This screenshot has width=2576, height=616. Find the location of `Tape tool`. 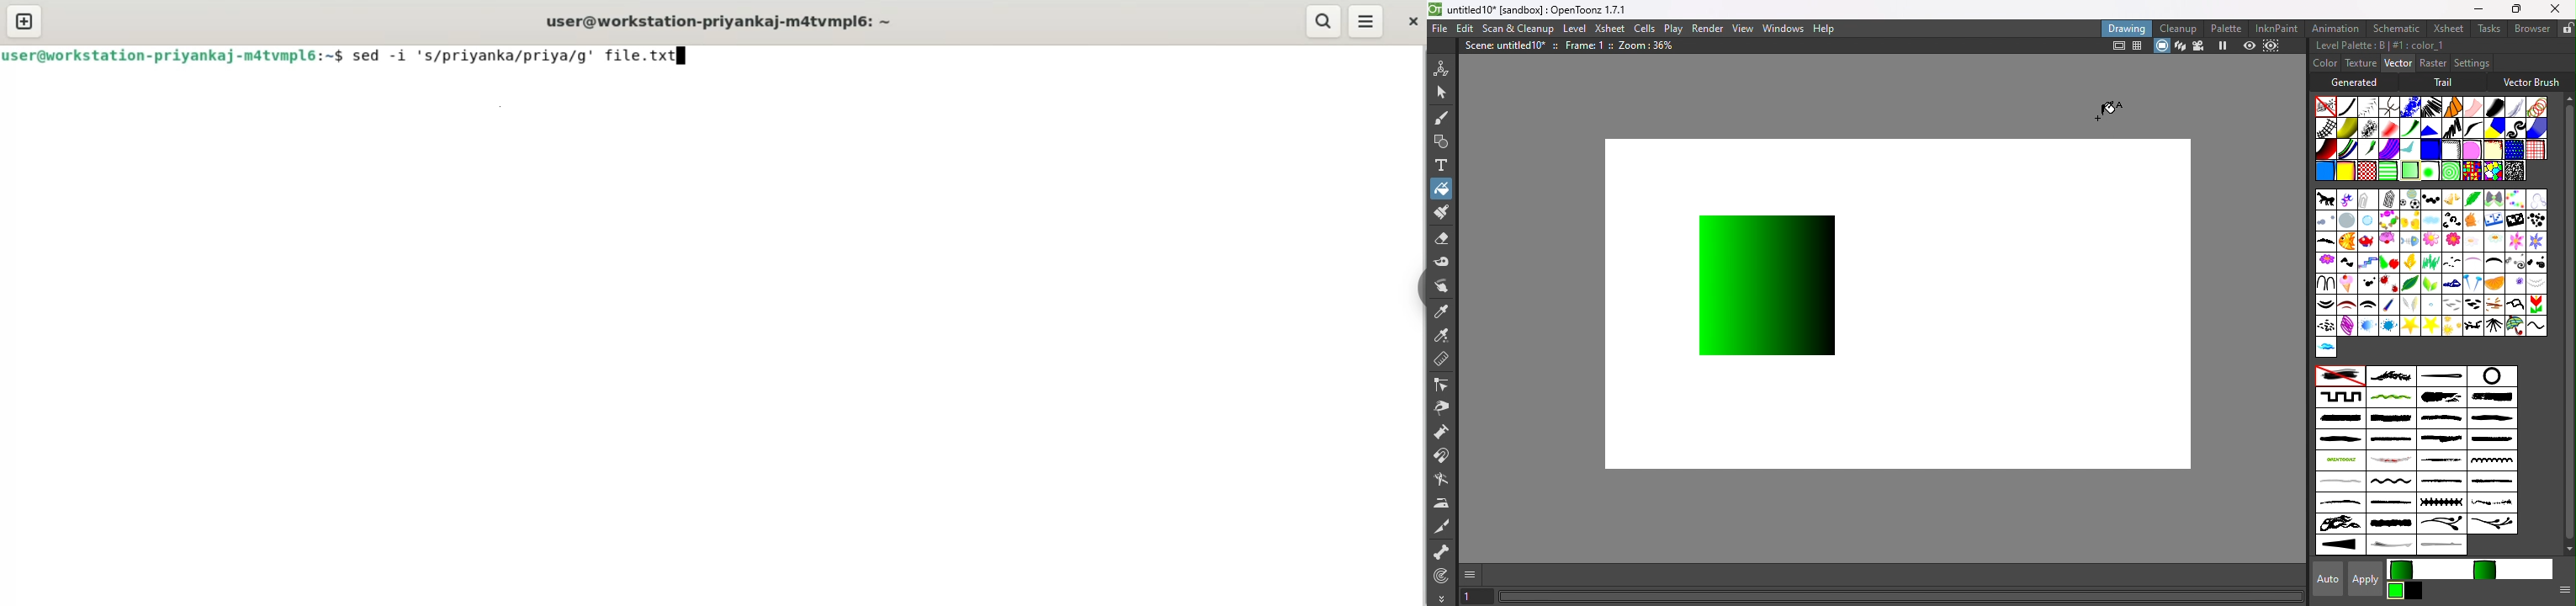

Tape tool is located at coordinates (1443, 264).